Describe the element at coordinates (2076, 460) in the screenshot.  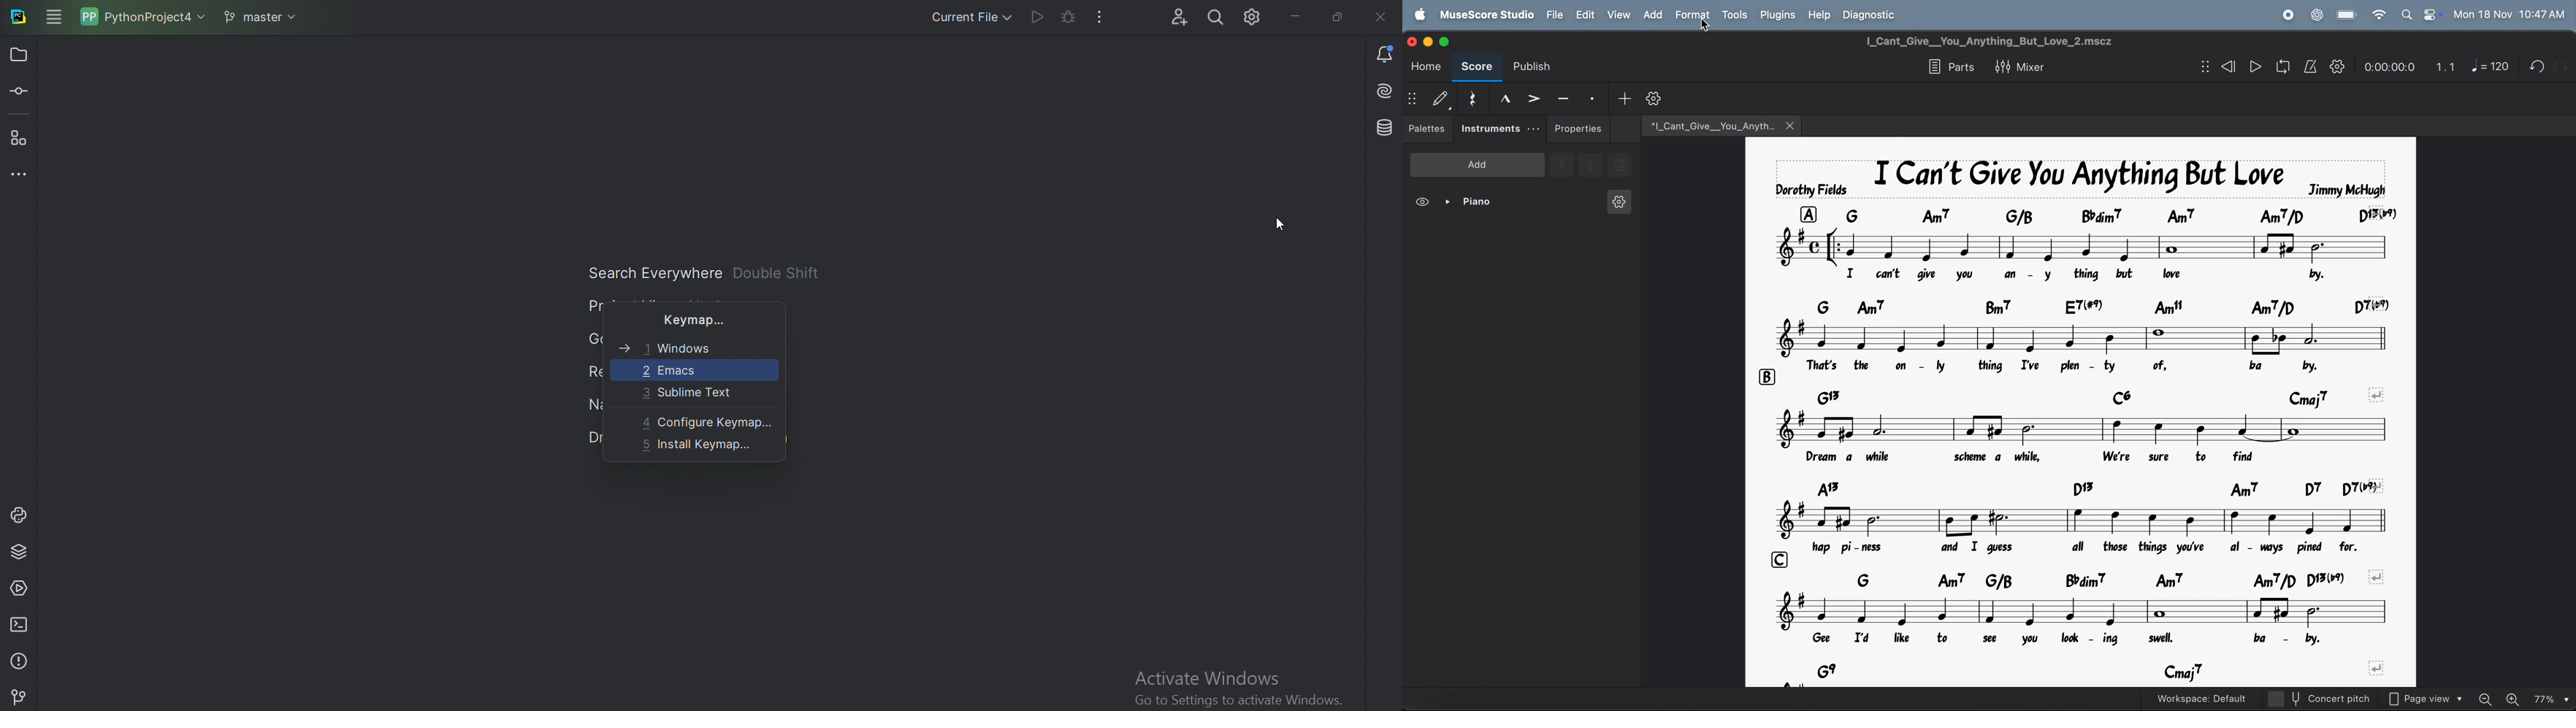
I see `lyrics` at that location.